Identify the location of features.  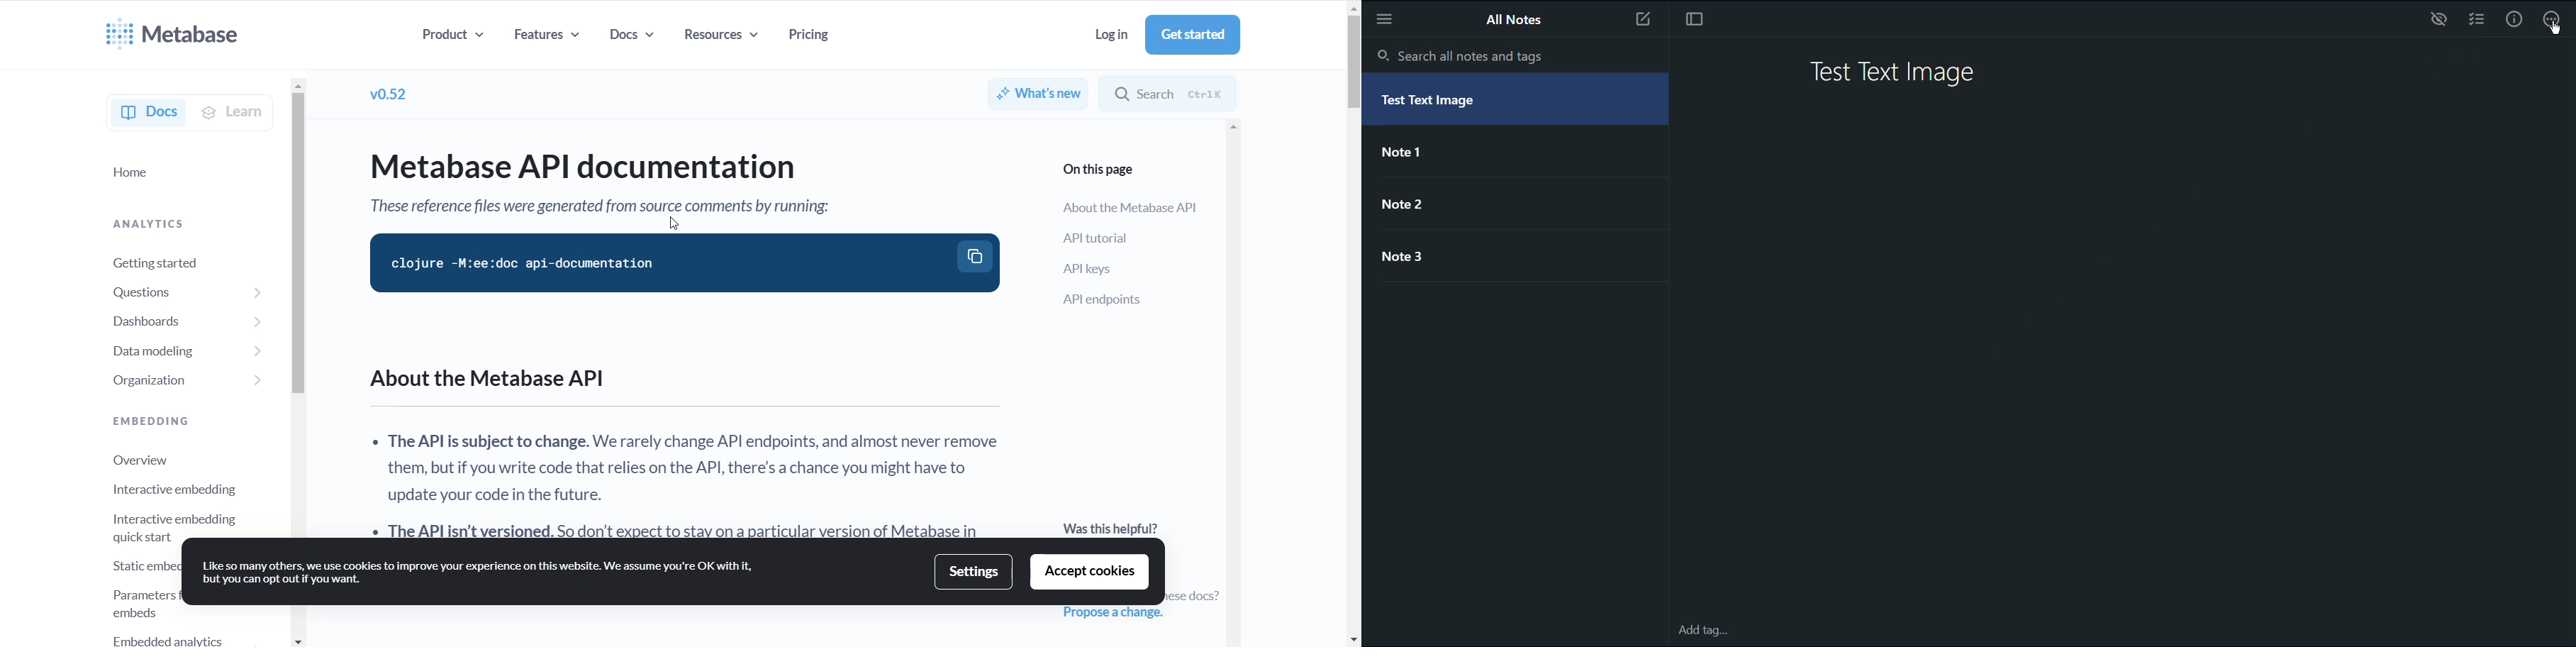
(551, 38).